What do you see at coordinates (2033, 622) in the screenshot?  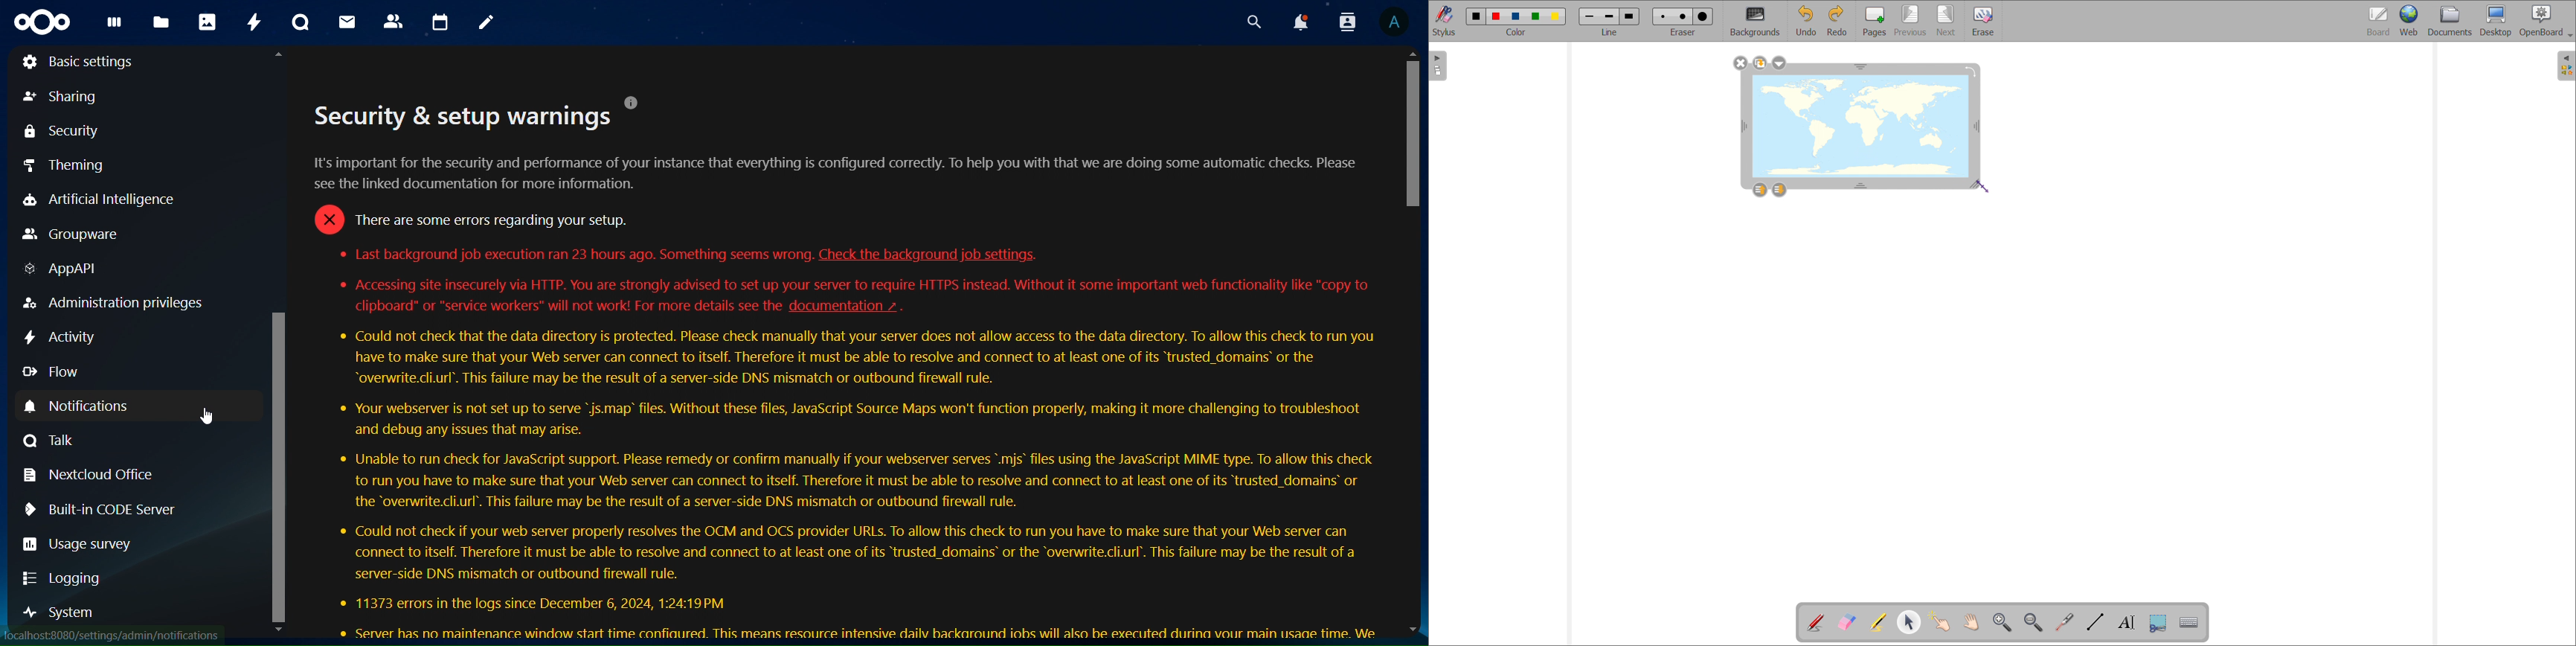 I see `zoom out` at bounding box center [2033, 622].